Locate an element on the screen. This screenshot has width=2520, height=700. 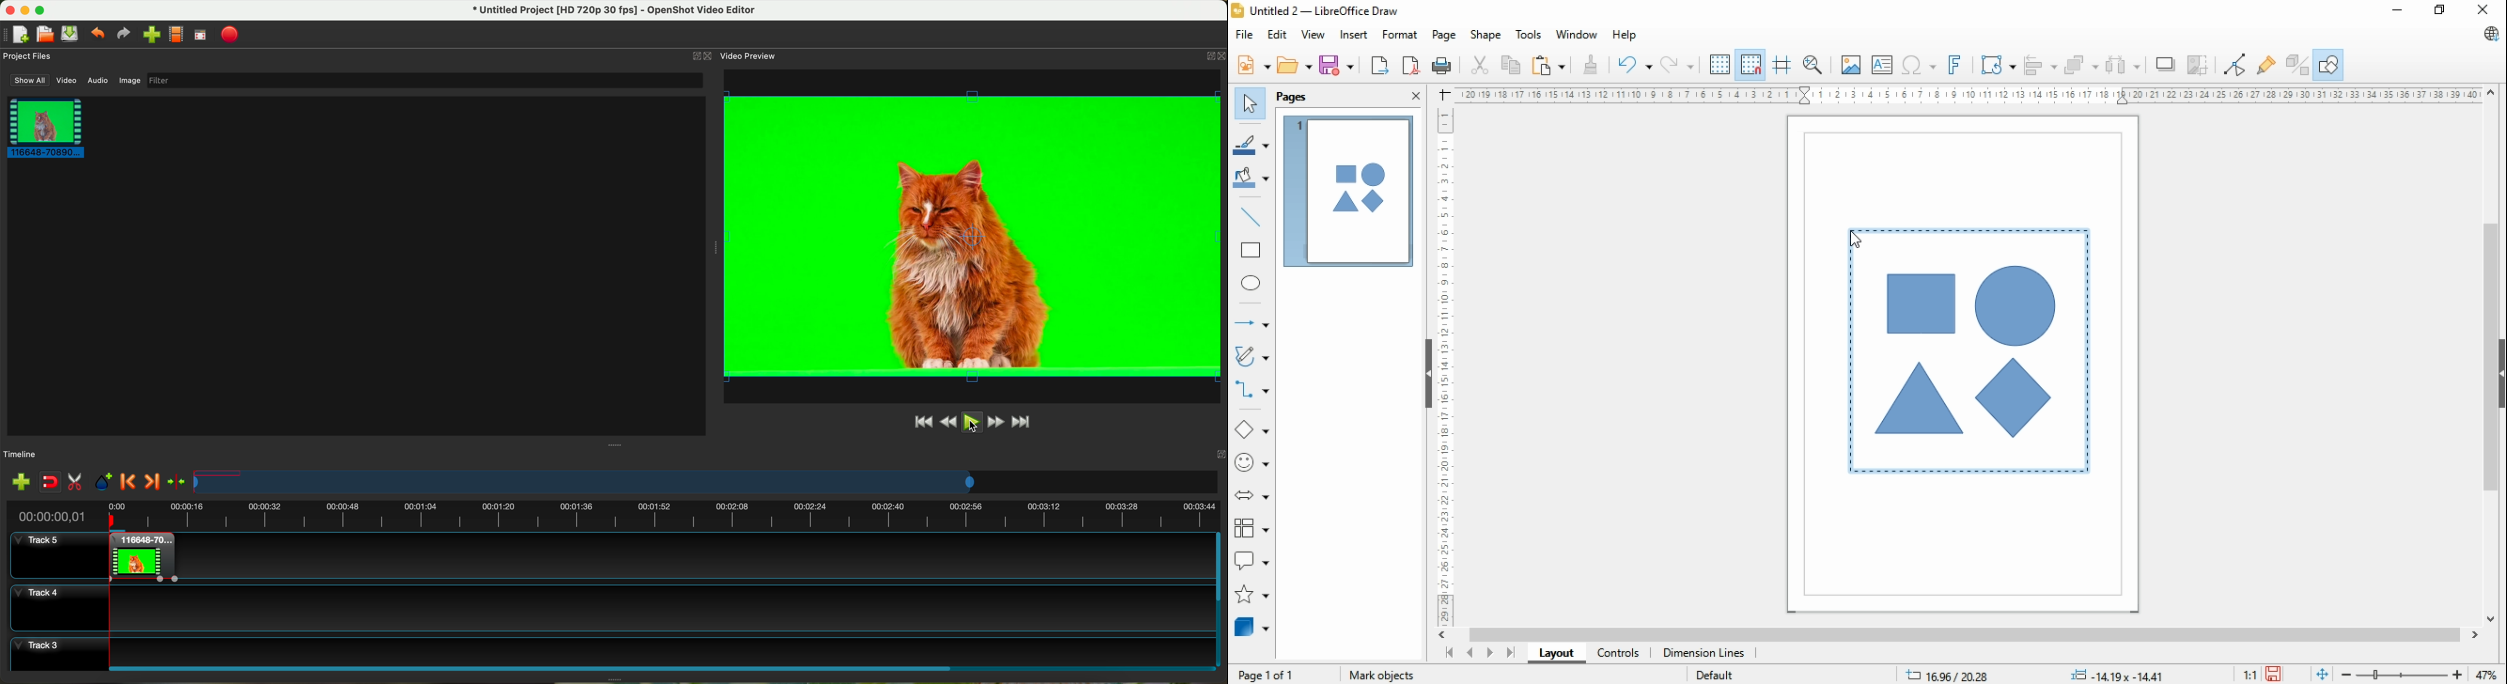
libre office update is located at coordinates (2487, 33).